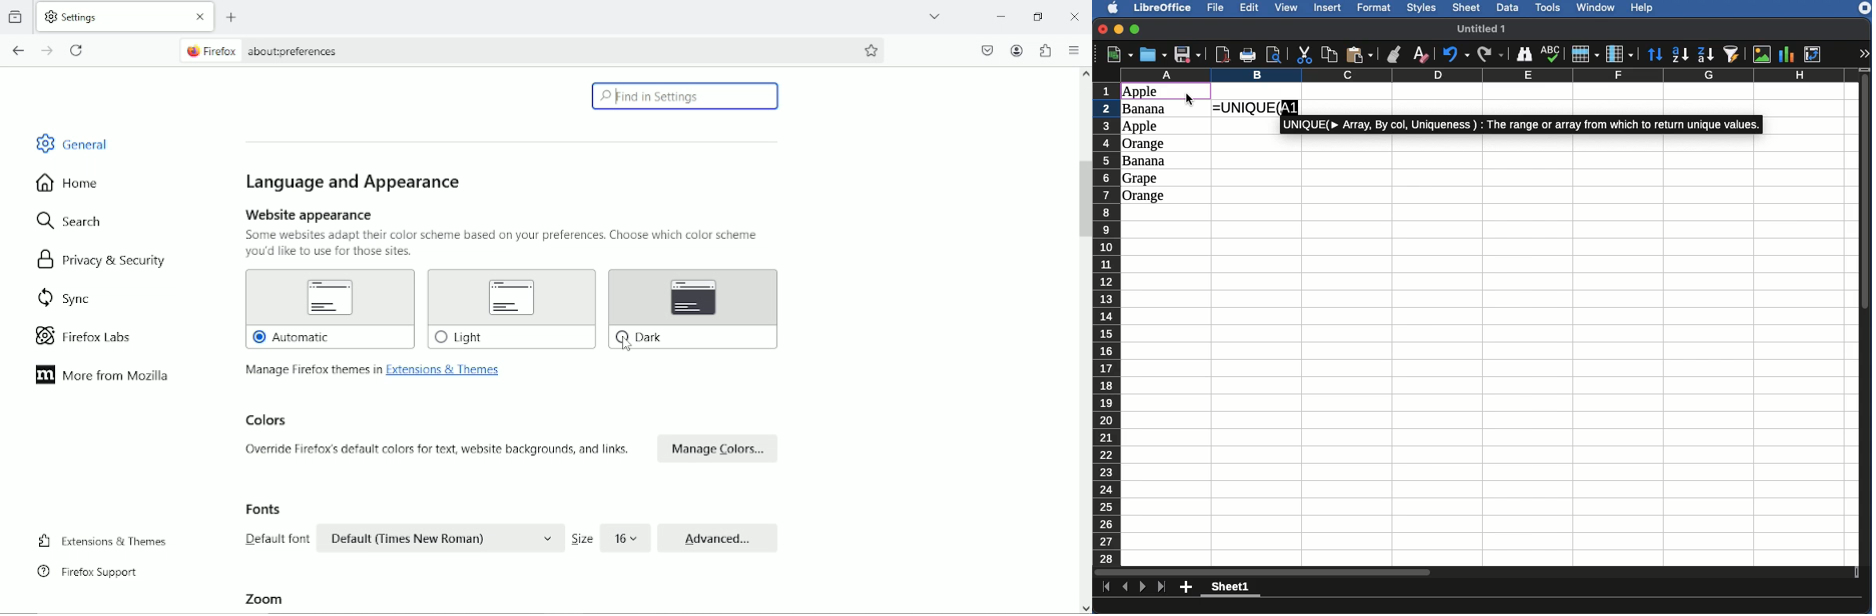 The height and width of the screenshot is (616, 1876). I want to click on Firefox support, so click(93, 573).